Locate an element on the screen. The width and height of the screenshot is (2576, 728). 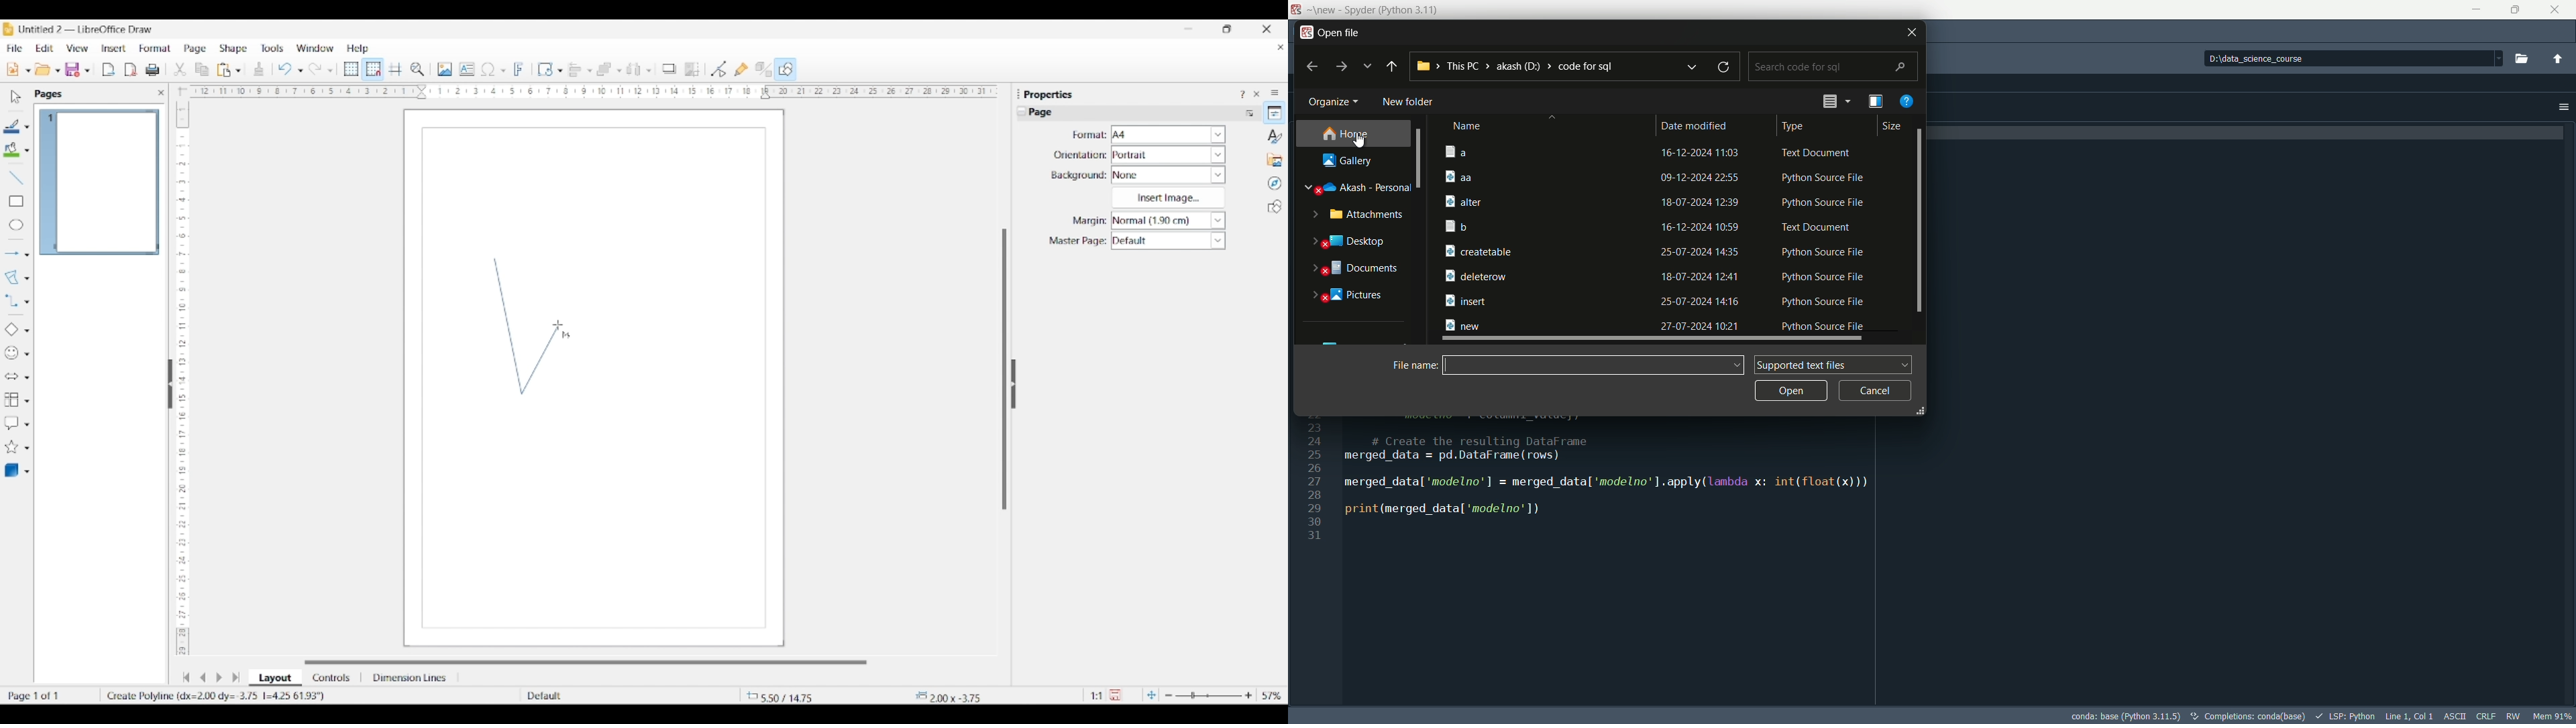
Selected arrow is located at coordinates (12, 254).